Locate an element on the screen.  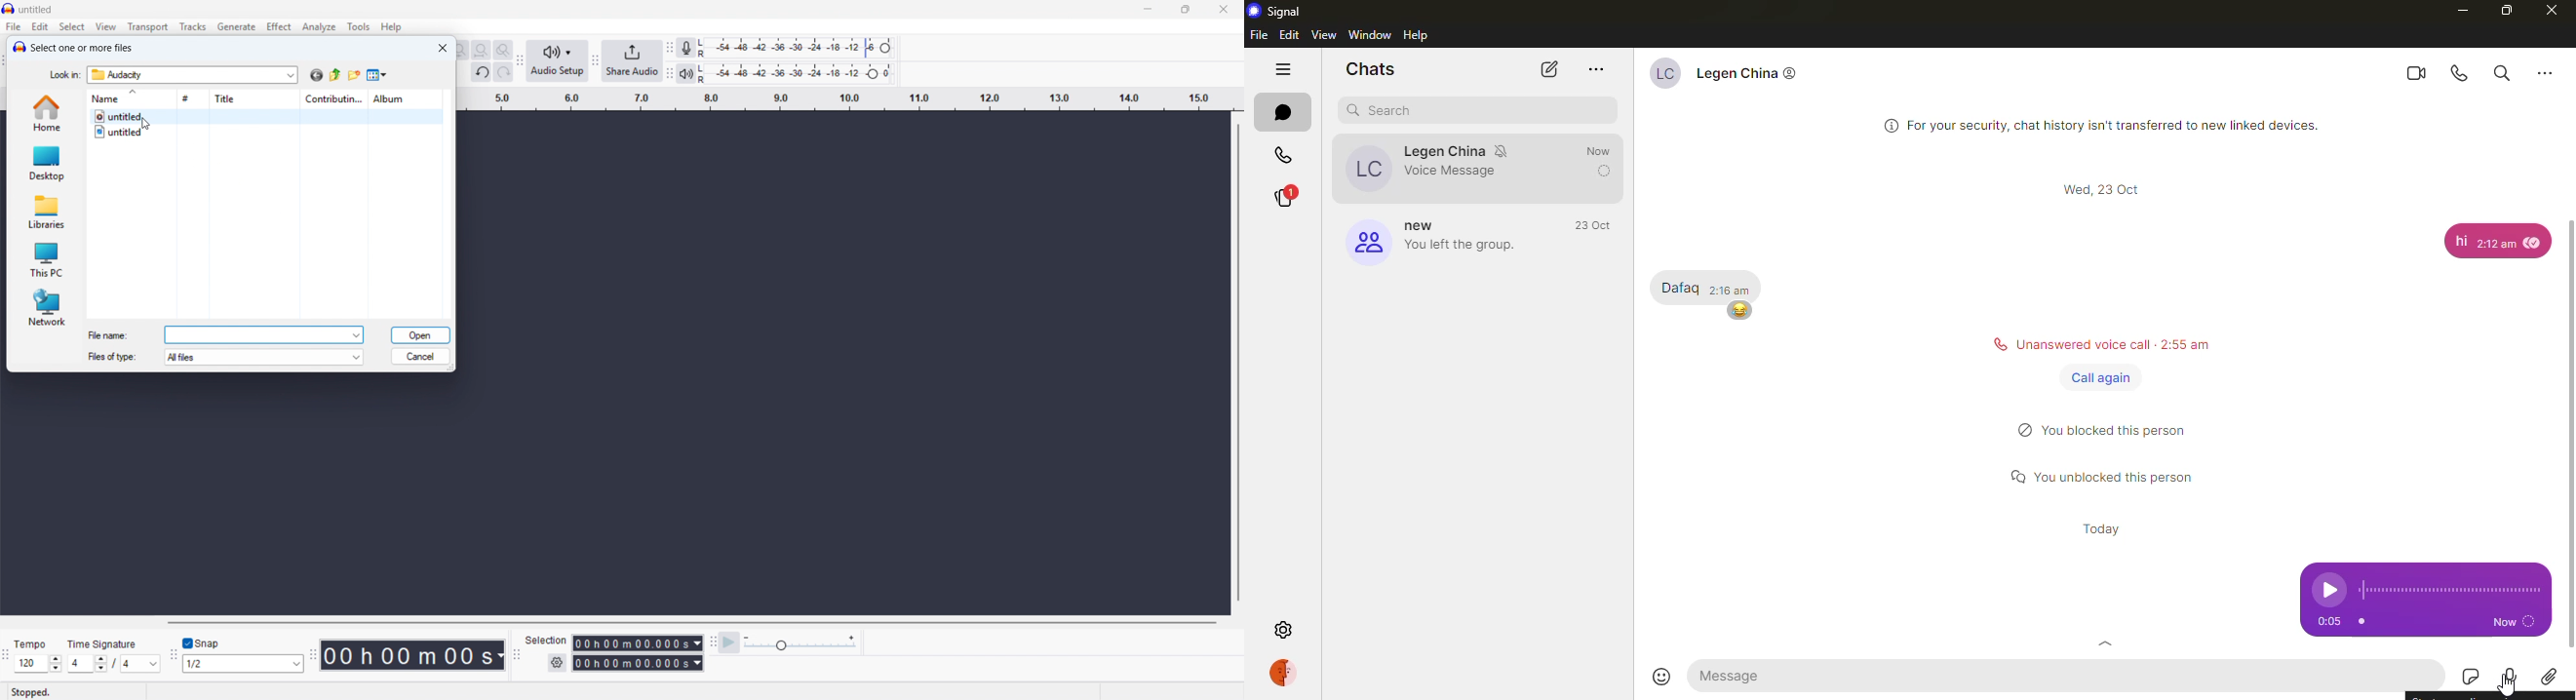
Tools  is located at coordinates (359, 26).